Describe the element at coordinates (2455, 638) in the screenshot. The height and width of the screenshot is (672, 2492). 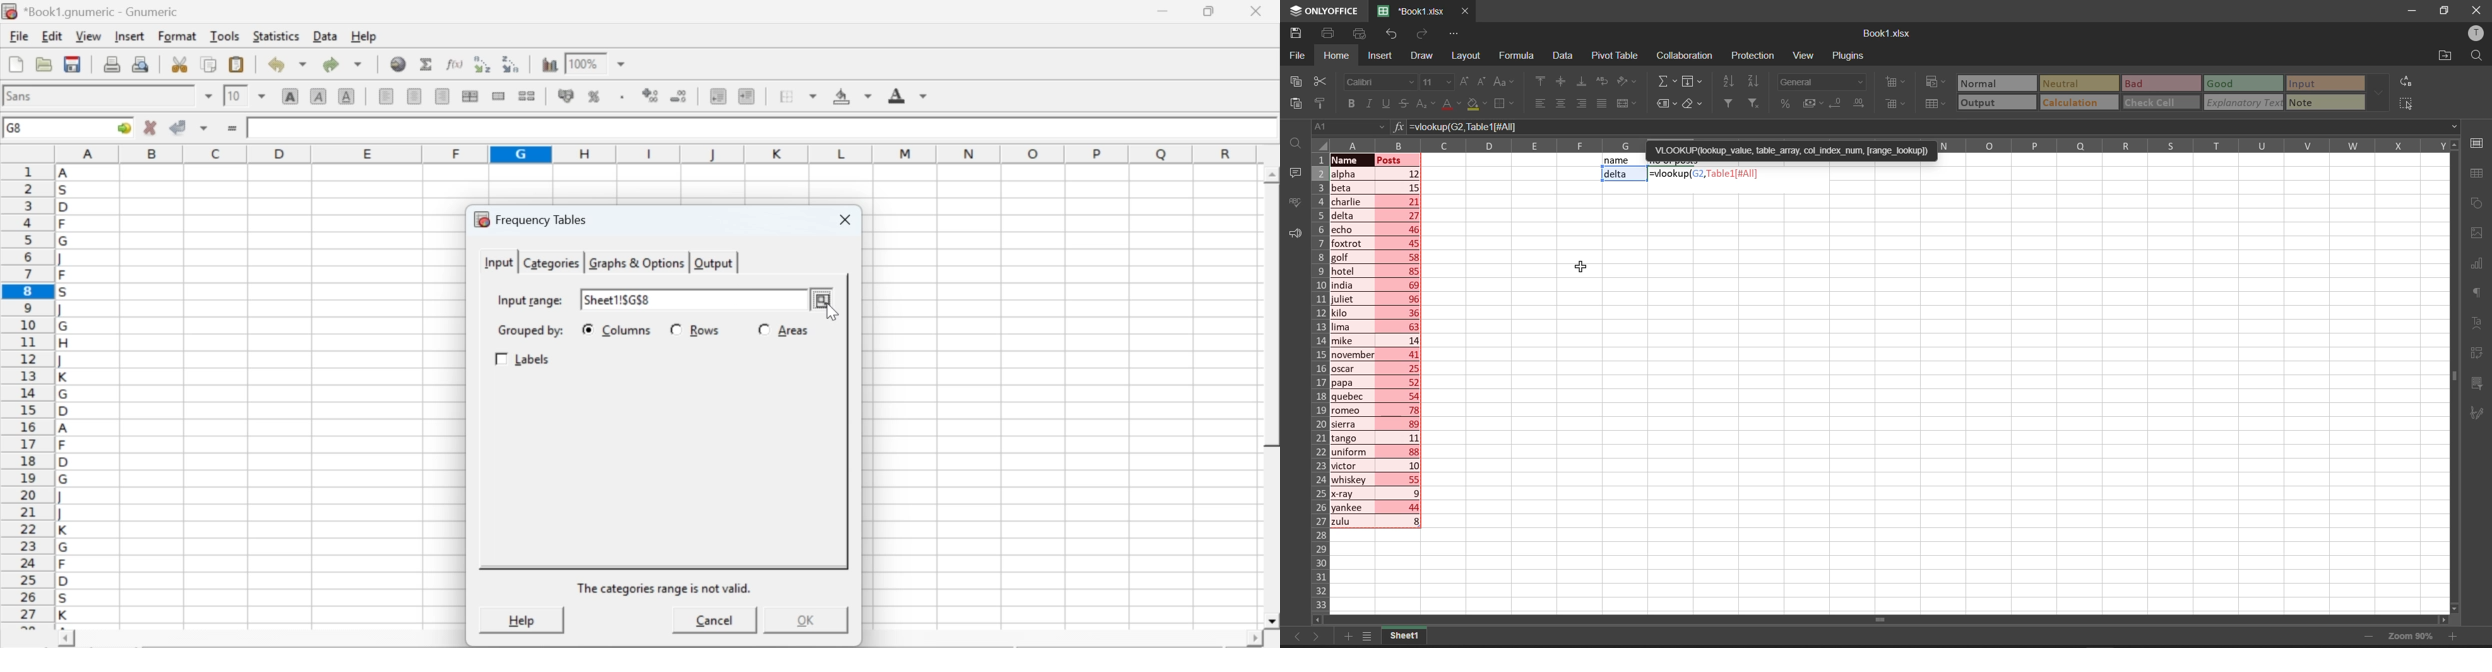
I see `zoom in` at that location.